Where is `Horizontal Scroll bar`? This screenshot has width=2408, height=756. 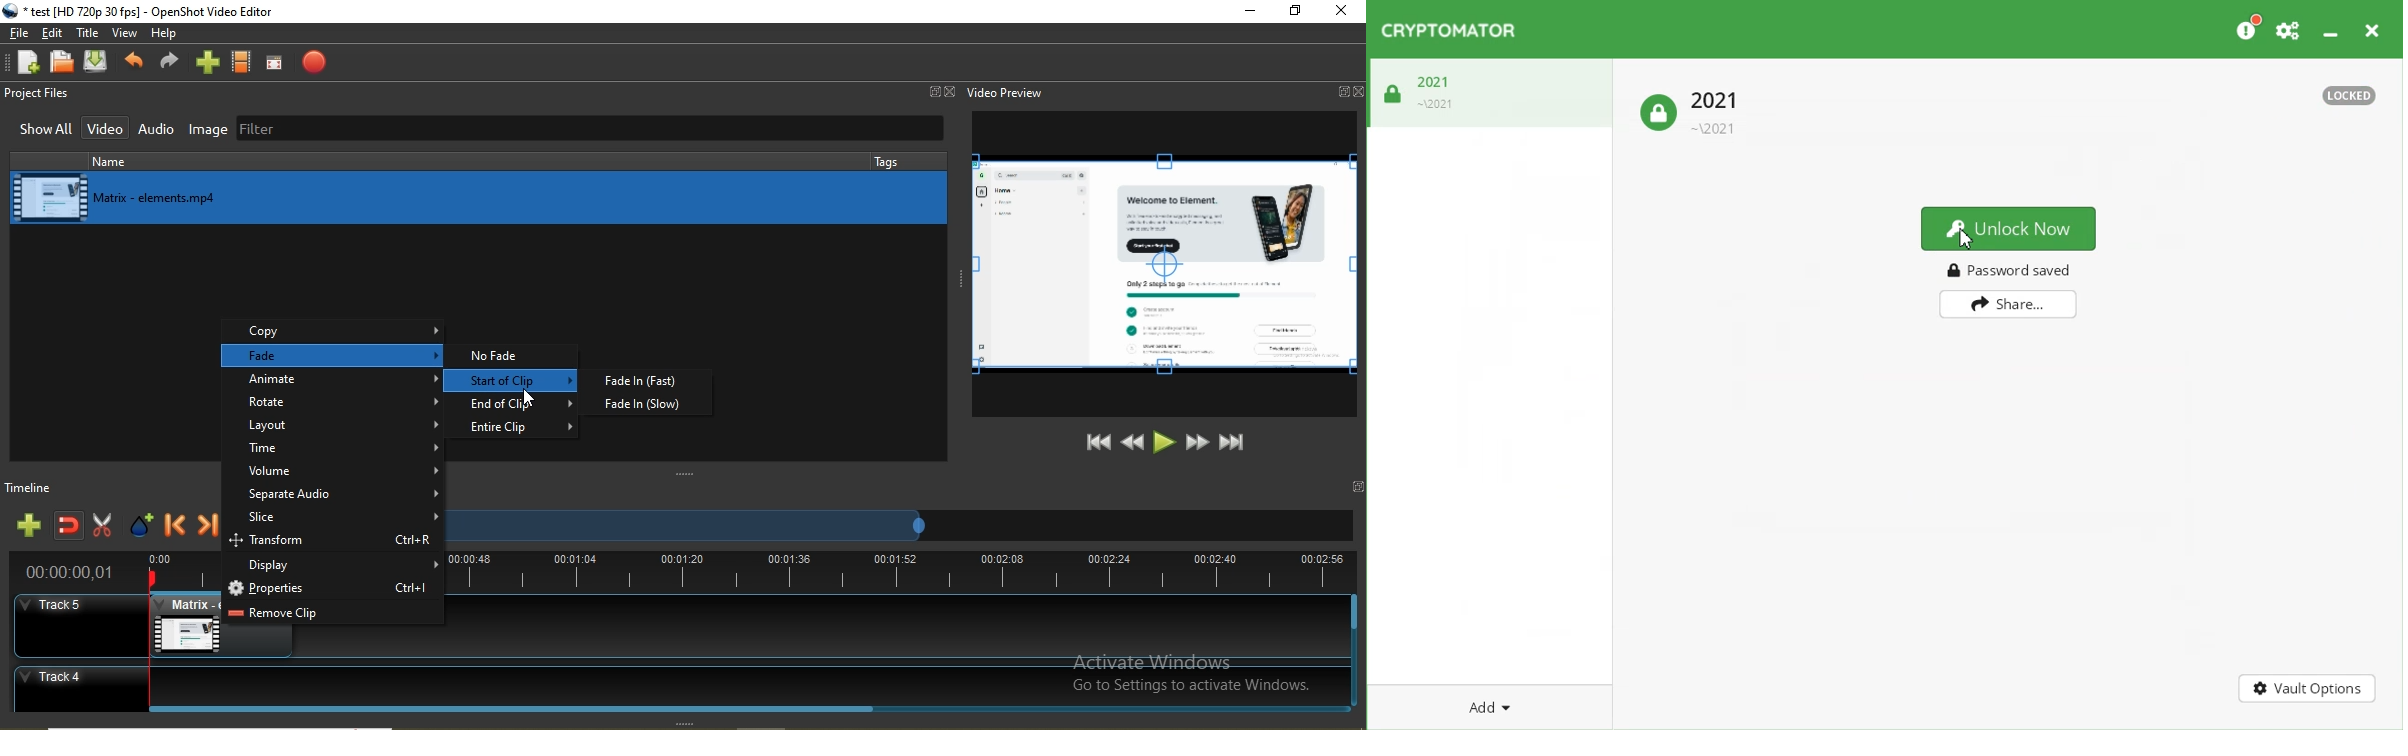 Horizontal Scroll bar is located at coordinates (520, 712).